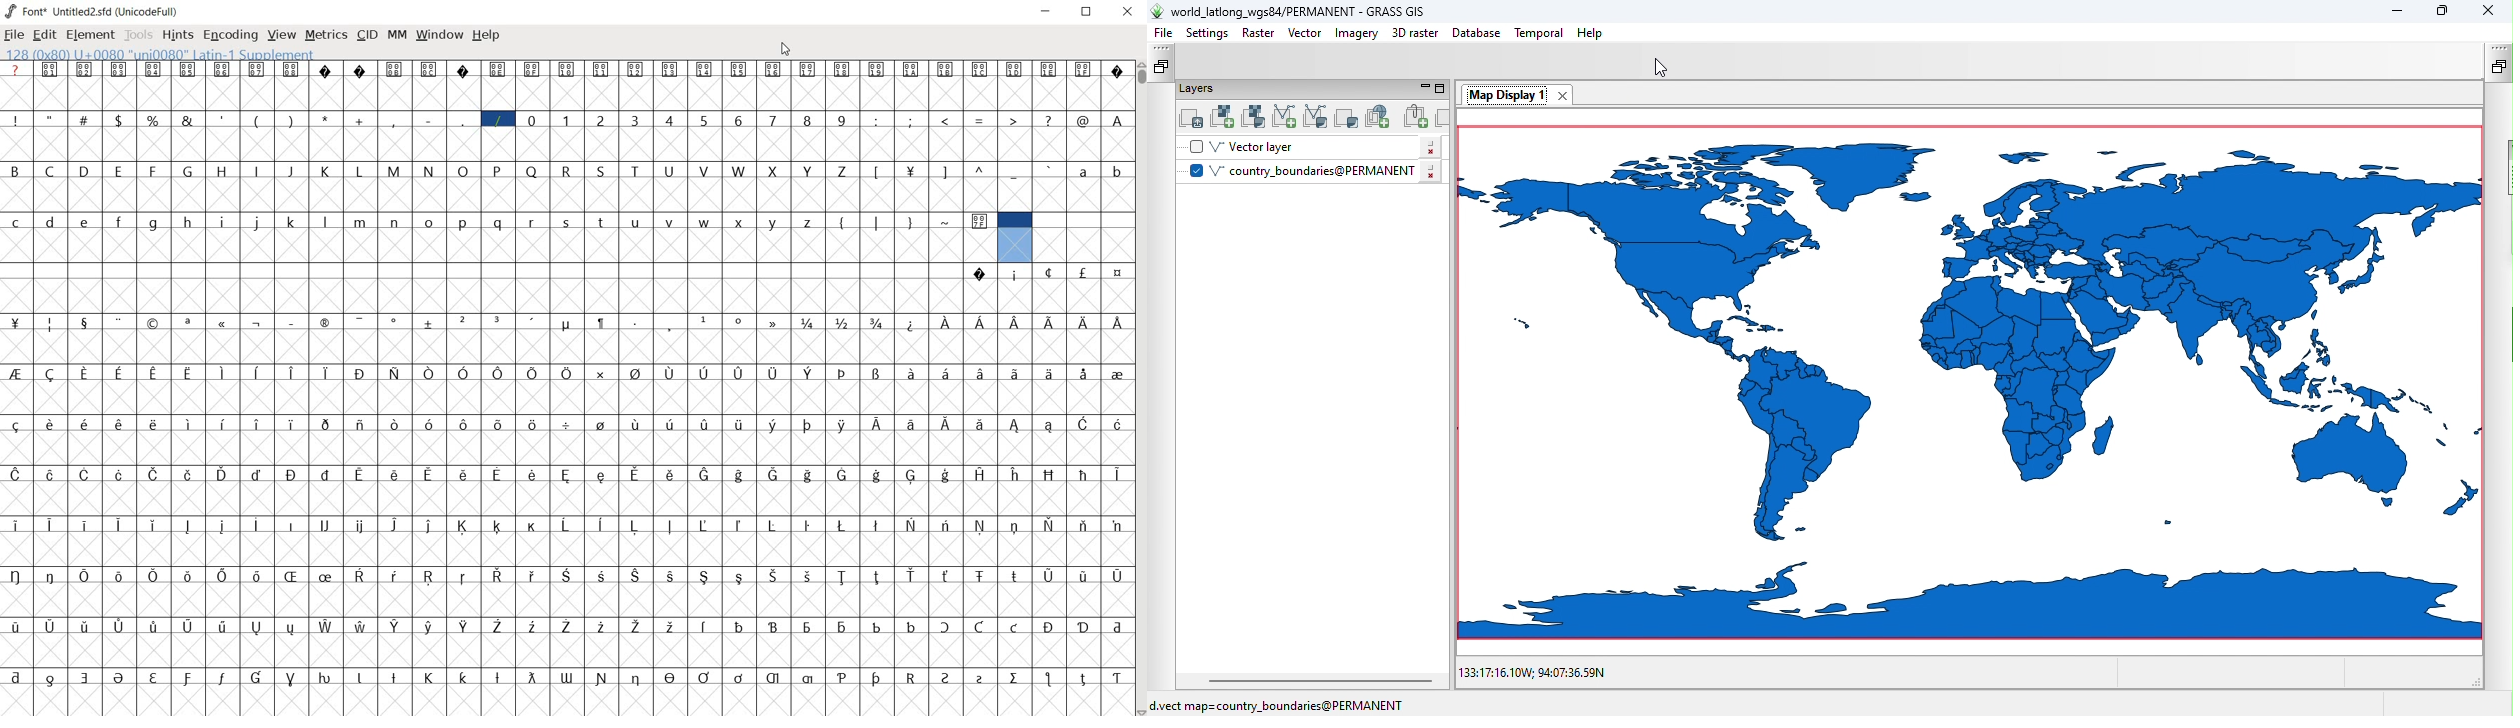 The image size is (2520, 728). Describe the element at coordinates (1118, 373) in the screenshot. I see `Symbol` at that location.